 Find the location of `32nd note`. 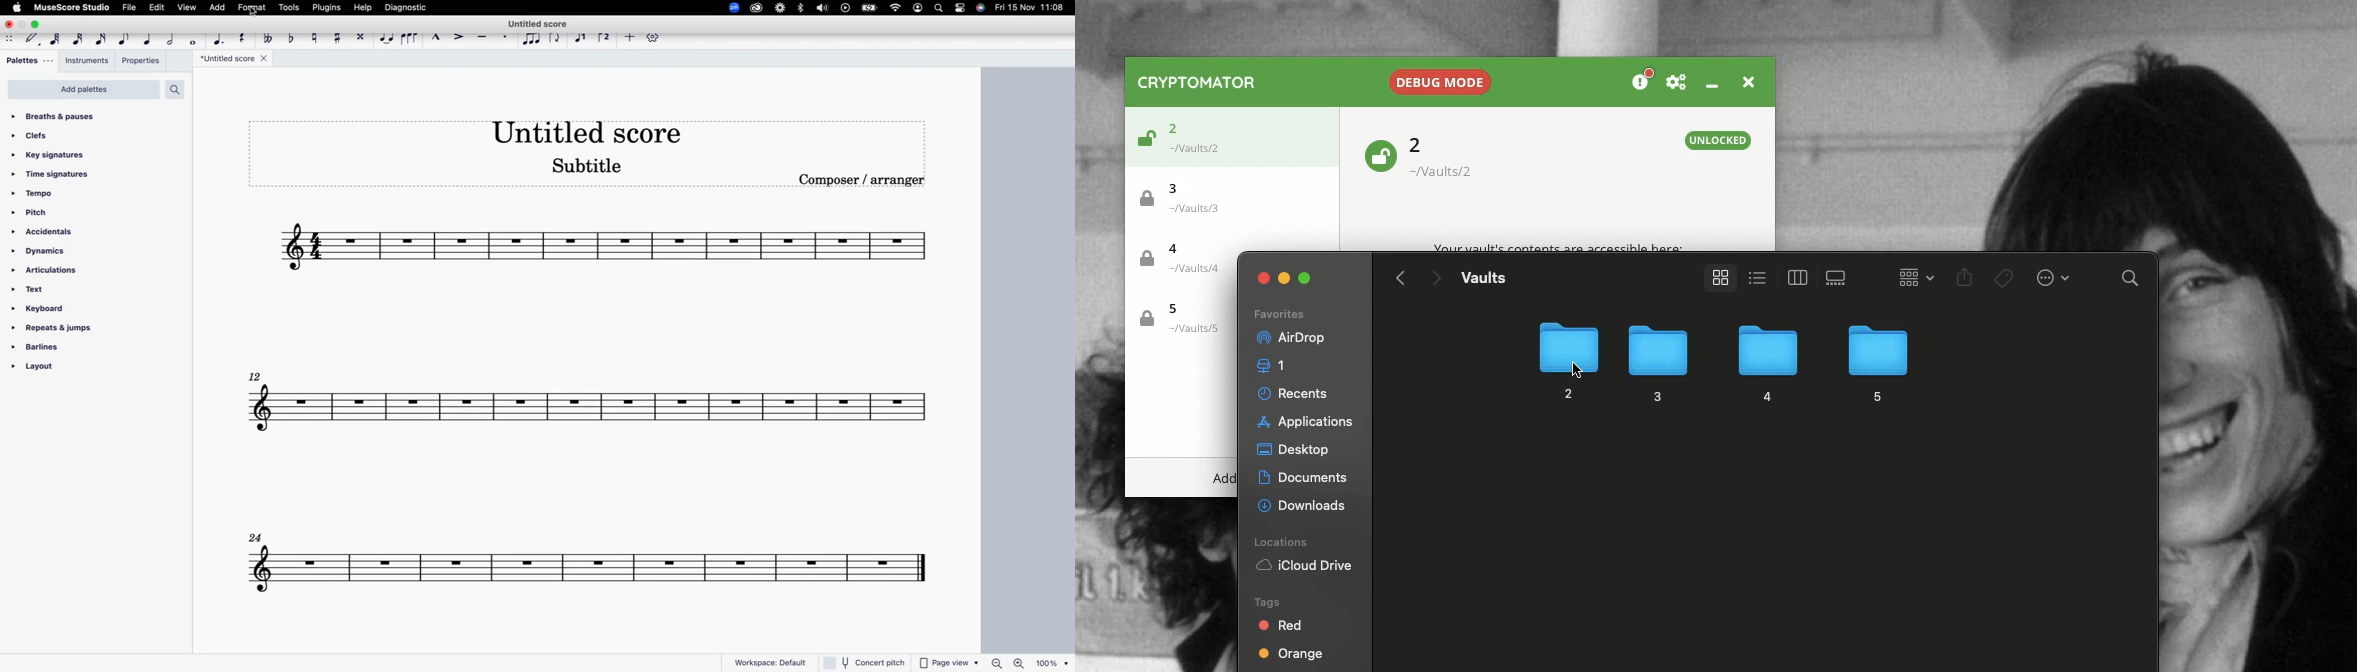

32nd note is located at coordinates (77, 39).